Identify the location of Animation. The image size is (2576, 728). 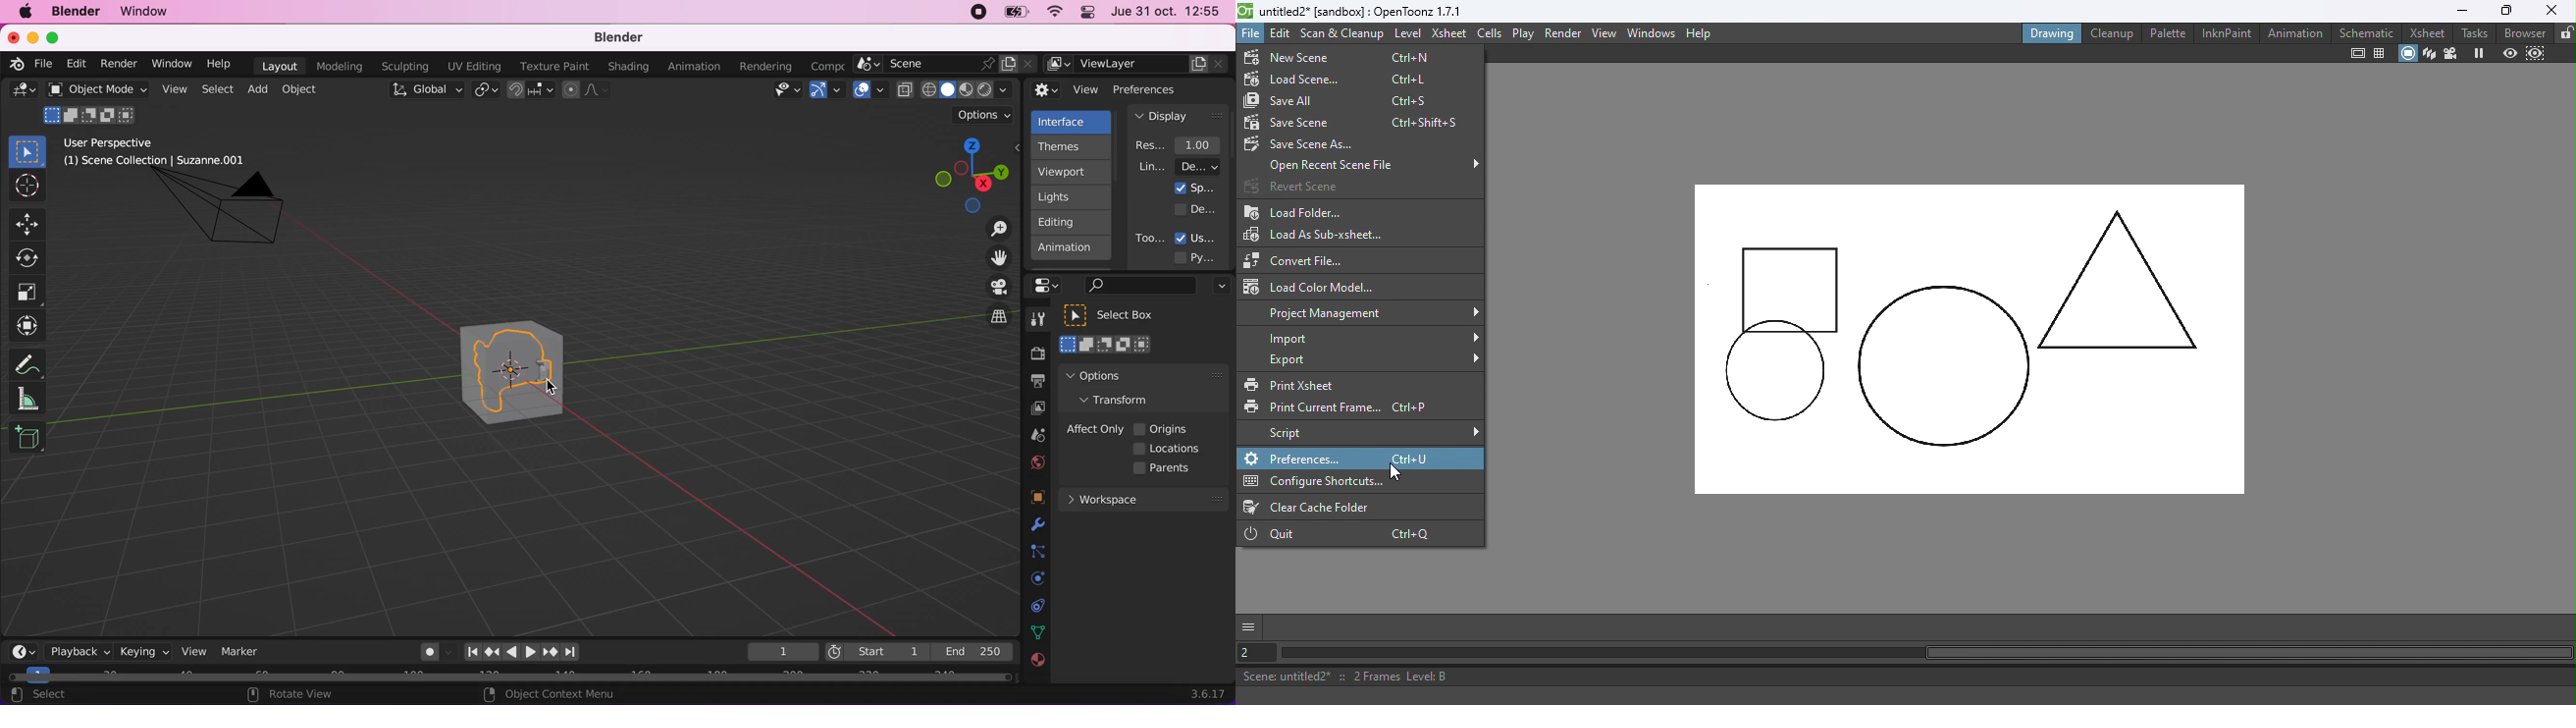
(2296, 32).